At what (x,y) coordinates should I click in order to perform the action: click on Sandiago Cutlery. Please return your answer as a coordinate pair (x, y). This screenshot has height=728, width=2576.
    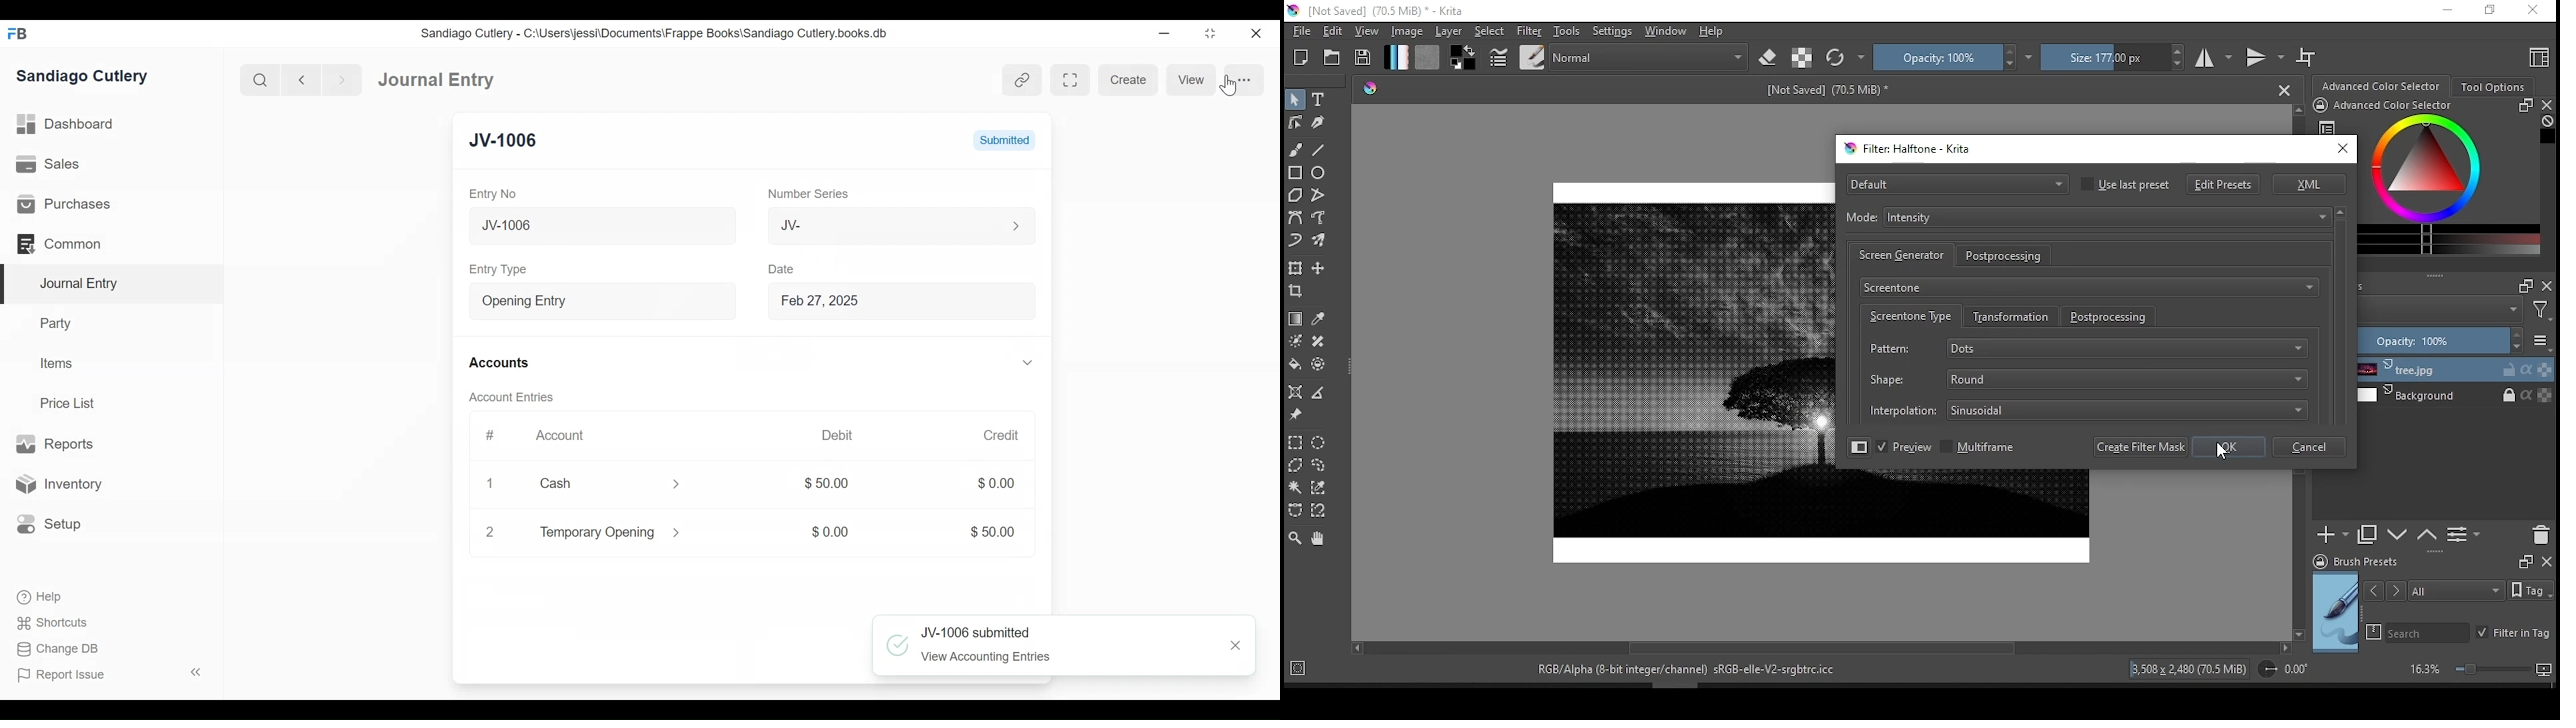
    Looking at the image, I should click on (84, 77).